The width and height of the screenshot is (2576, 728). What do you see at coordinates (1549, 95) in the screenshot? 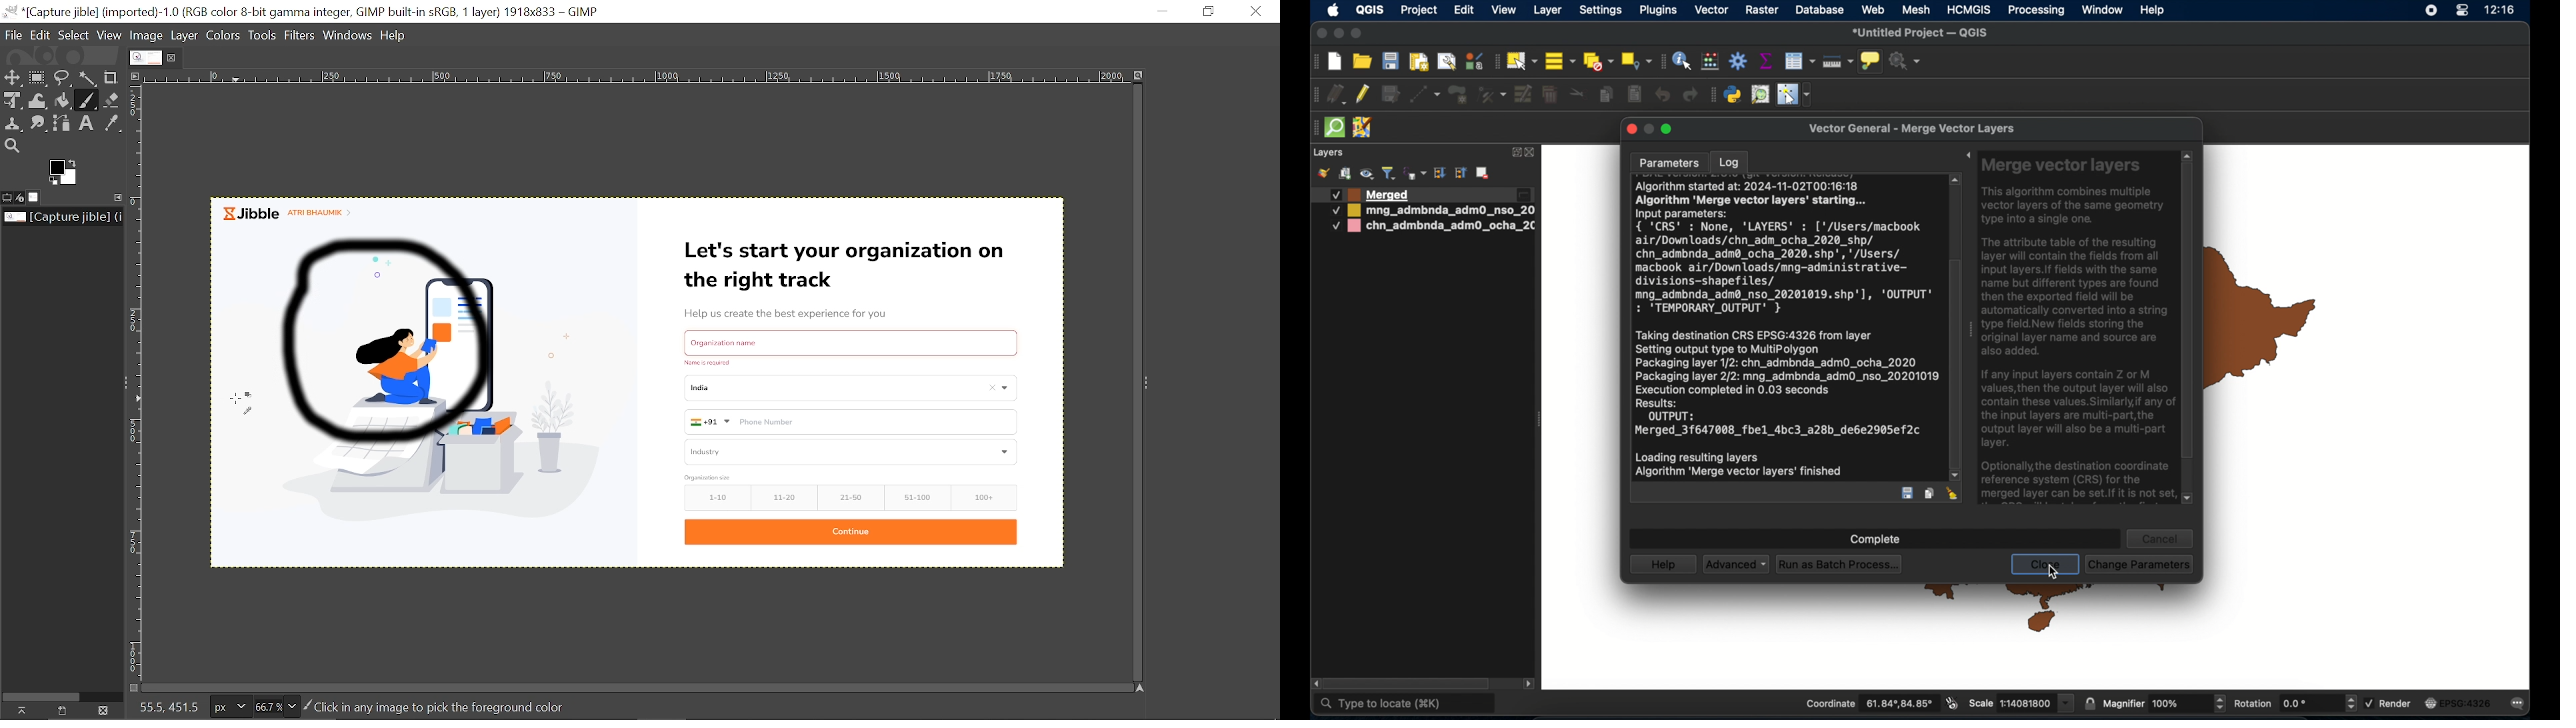
I see `delet selected` at bounding box center [1549, 95].